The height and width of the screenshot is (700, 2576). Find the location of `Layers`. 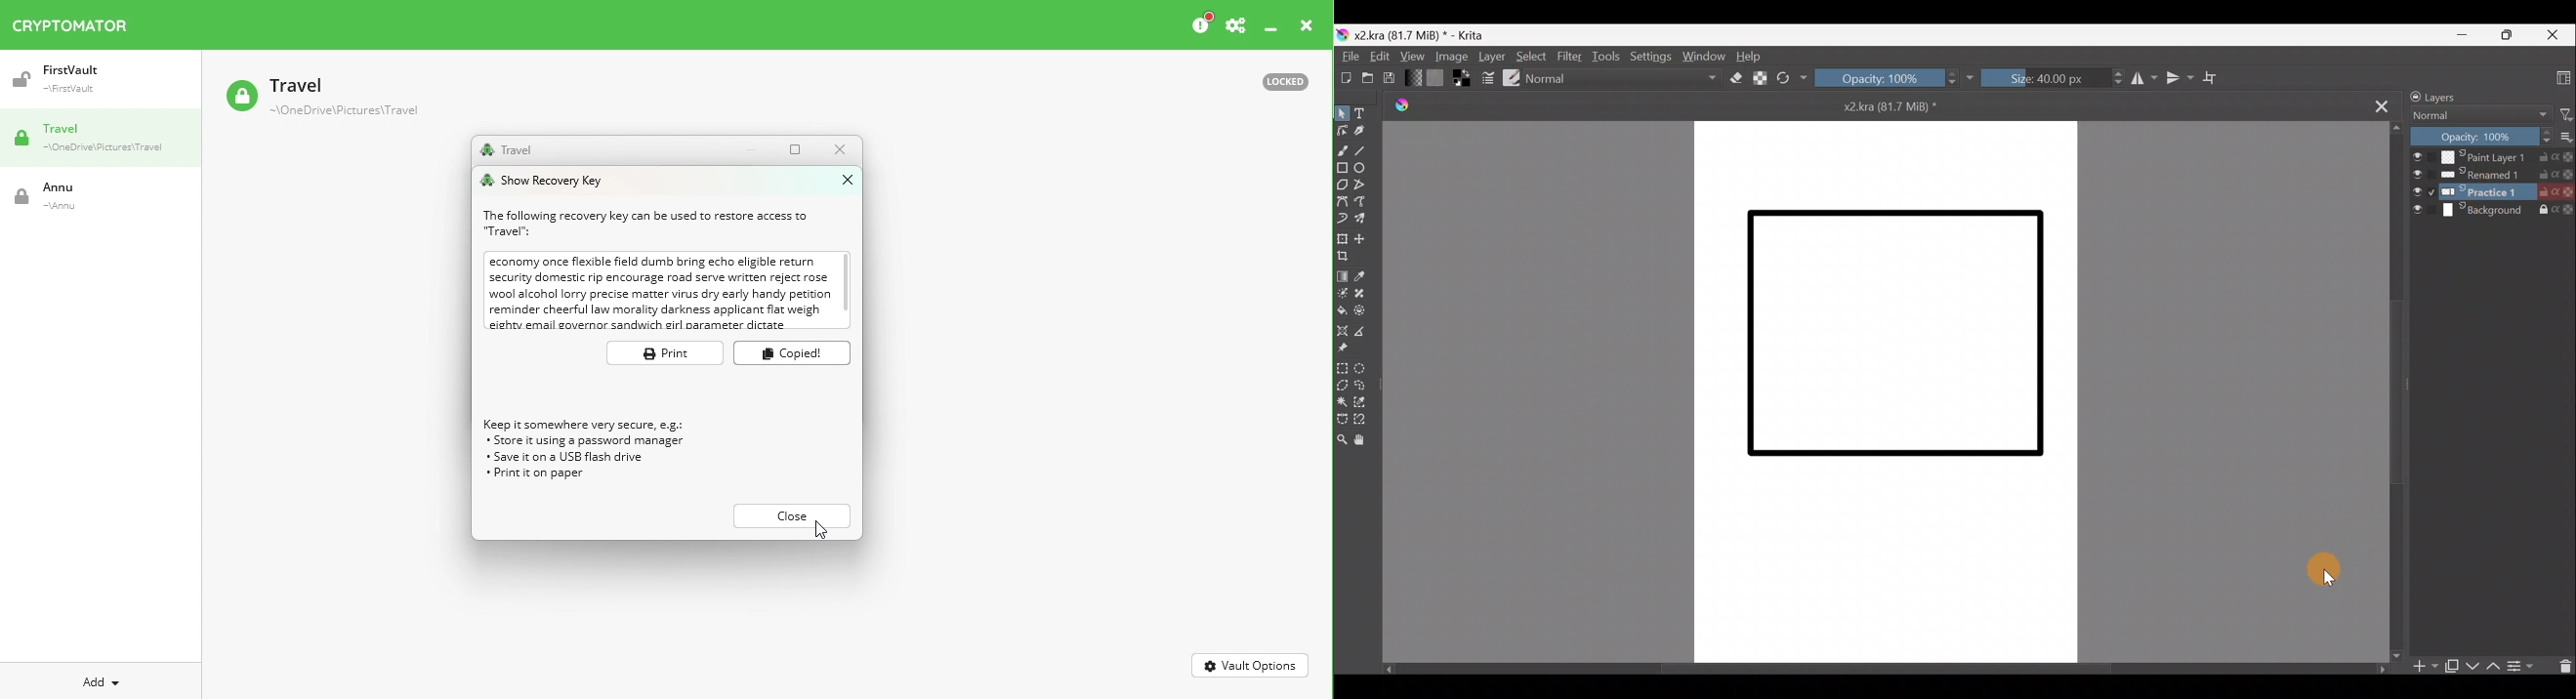

Layers is located at coordinates (2456, 97).